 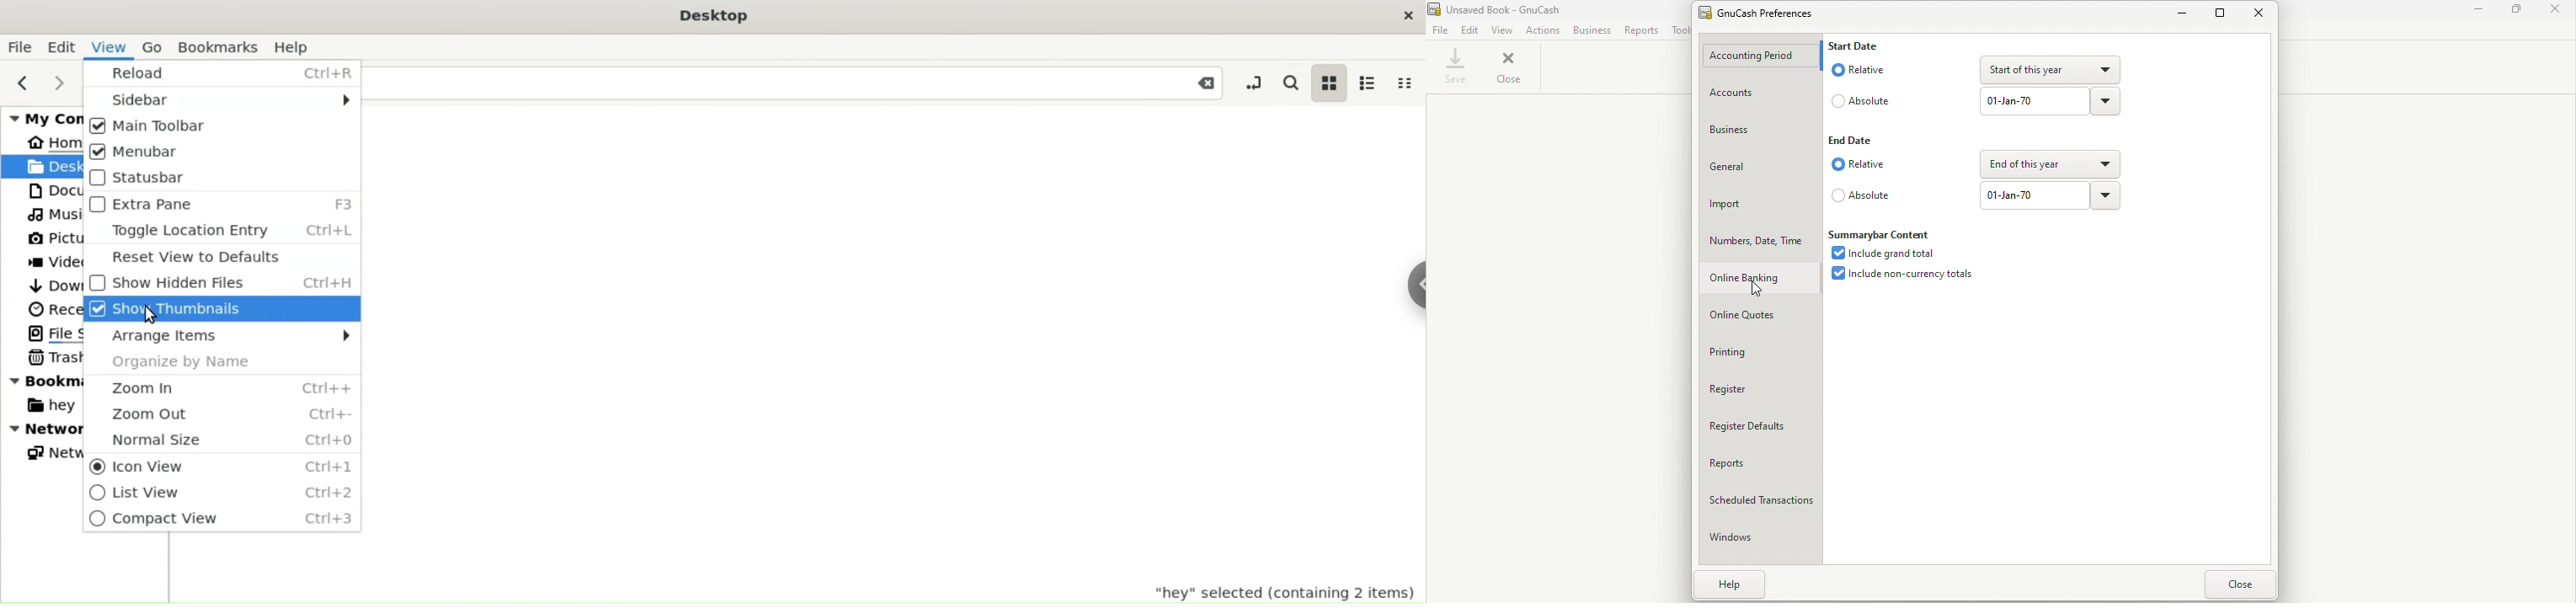 I want to click on Clos, so click(x=2239, y=584).